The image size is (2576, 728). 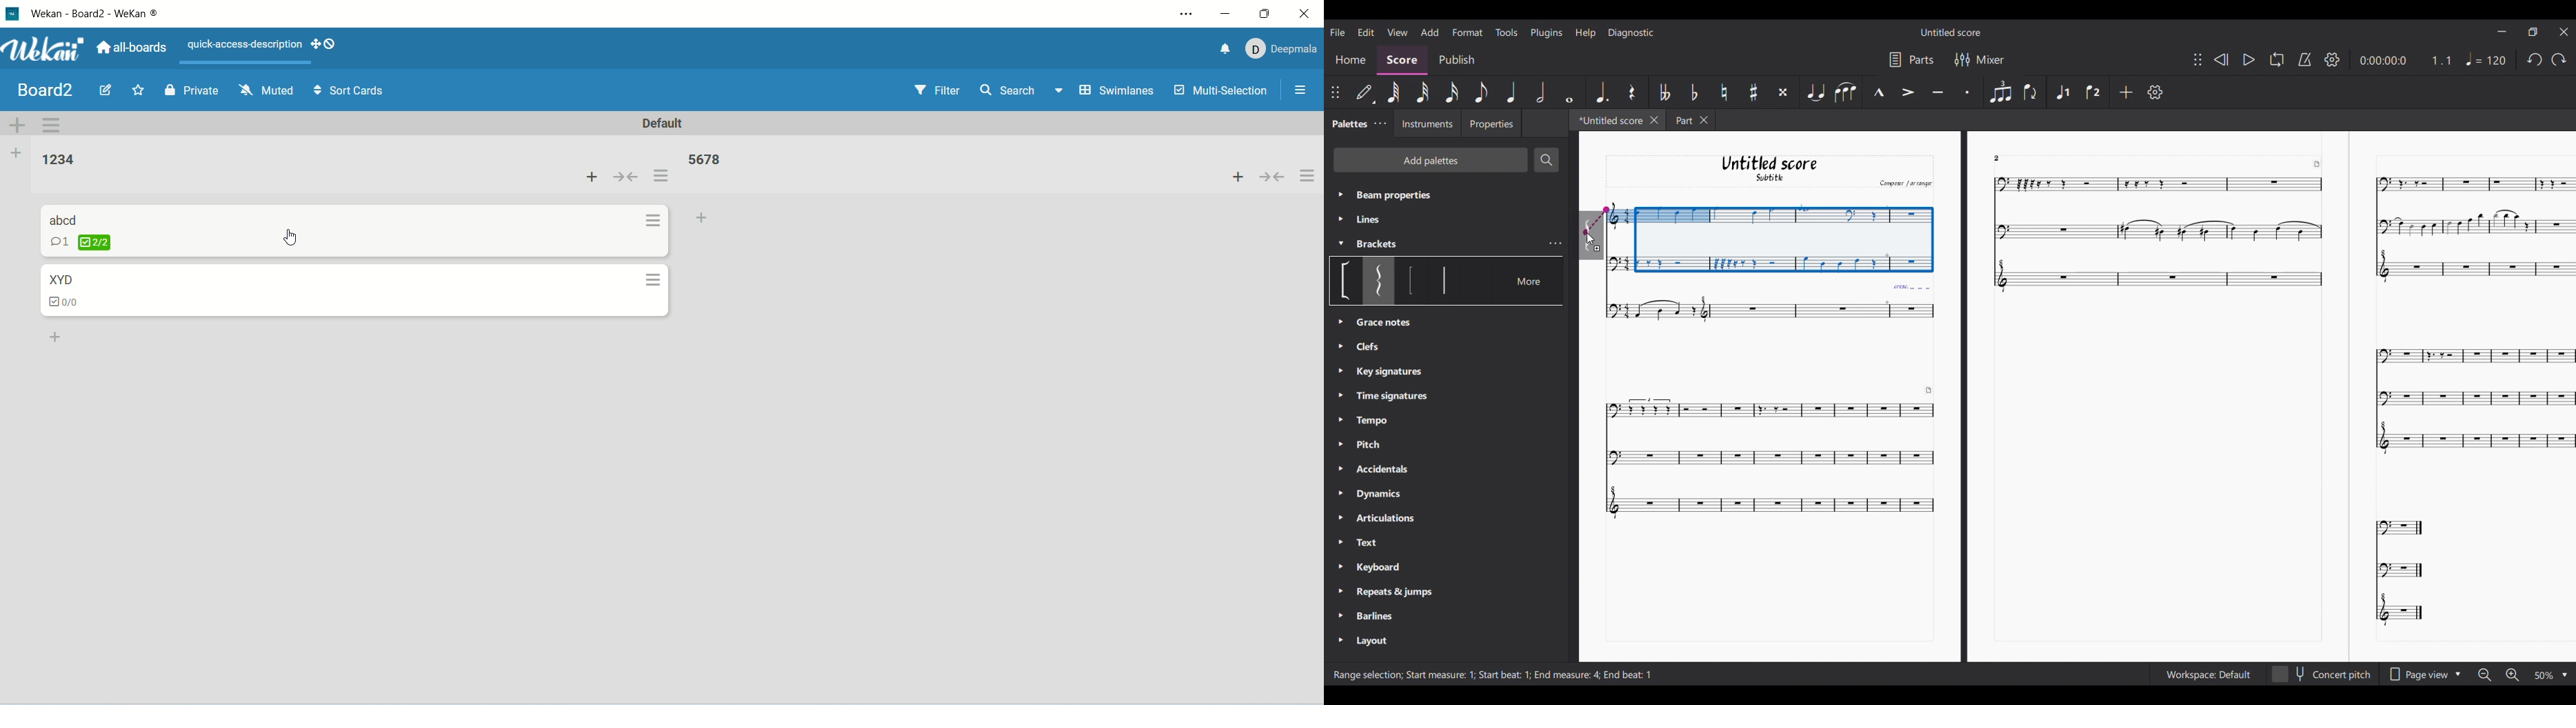 What do you see at coordinates (2534, 63) in the screenshot?
I see `redo` at bounding box center [2534, 63].